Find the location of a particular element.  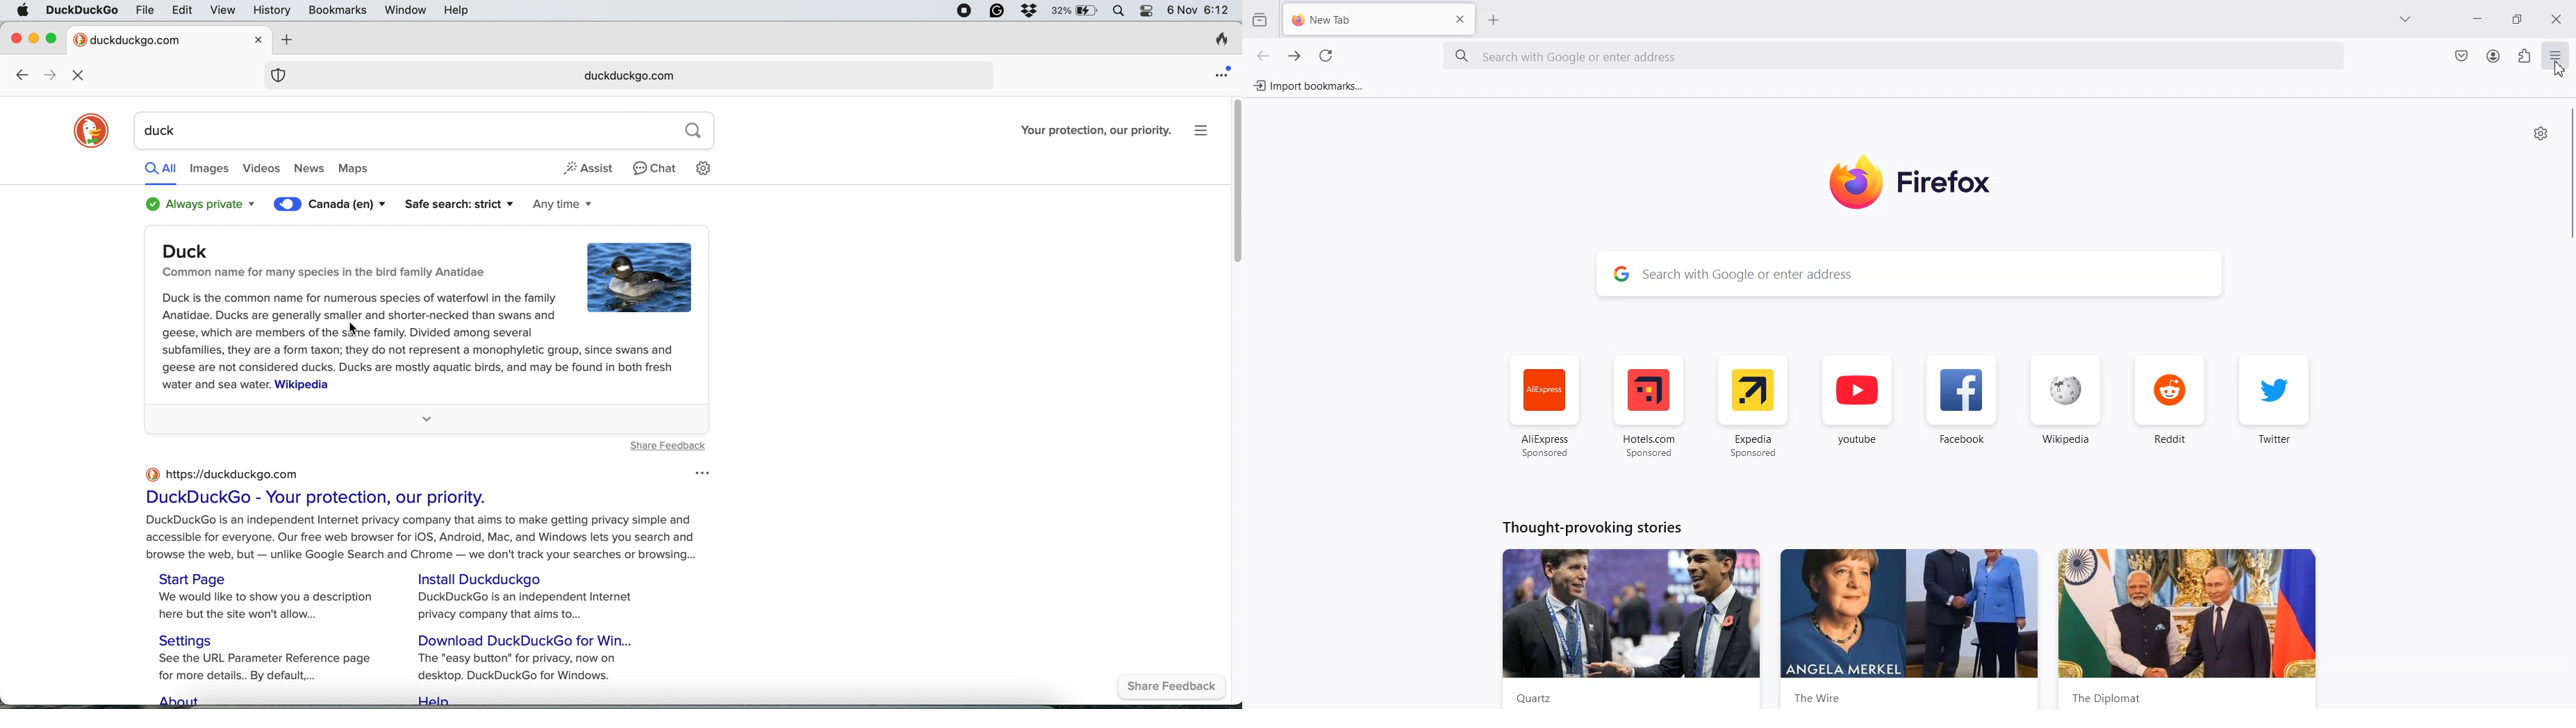

AliExpress Sponsored is located at coordinates (1543, 404).